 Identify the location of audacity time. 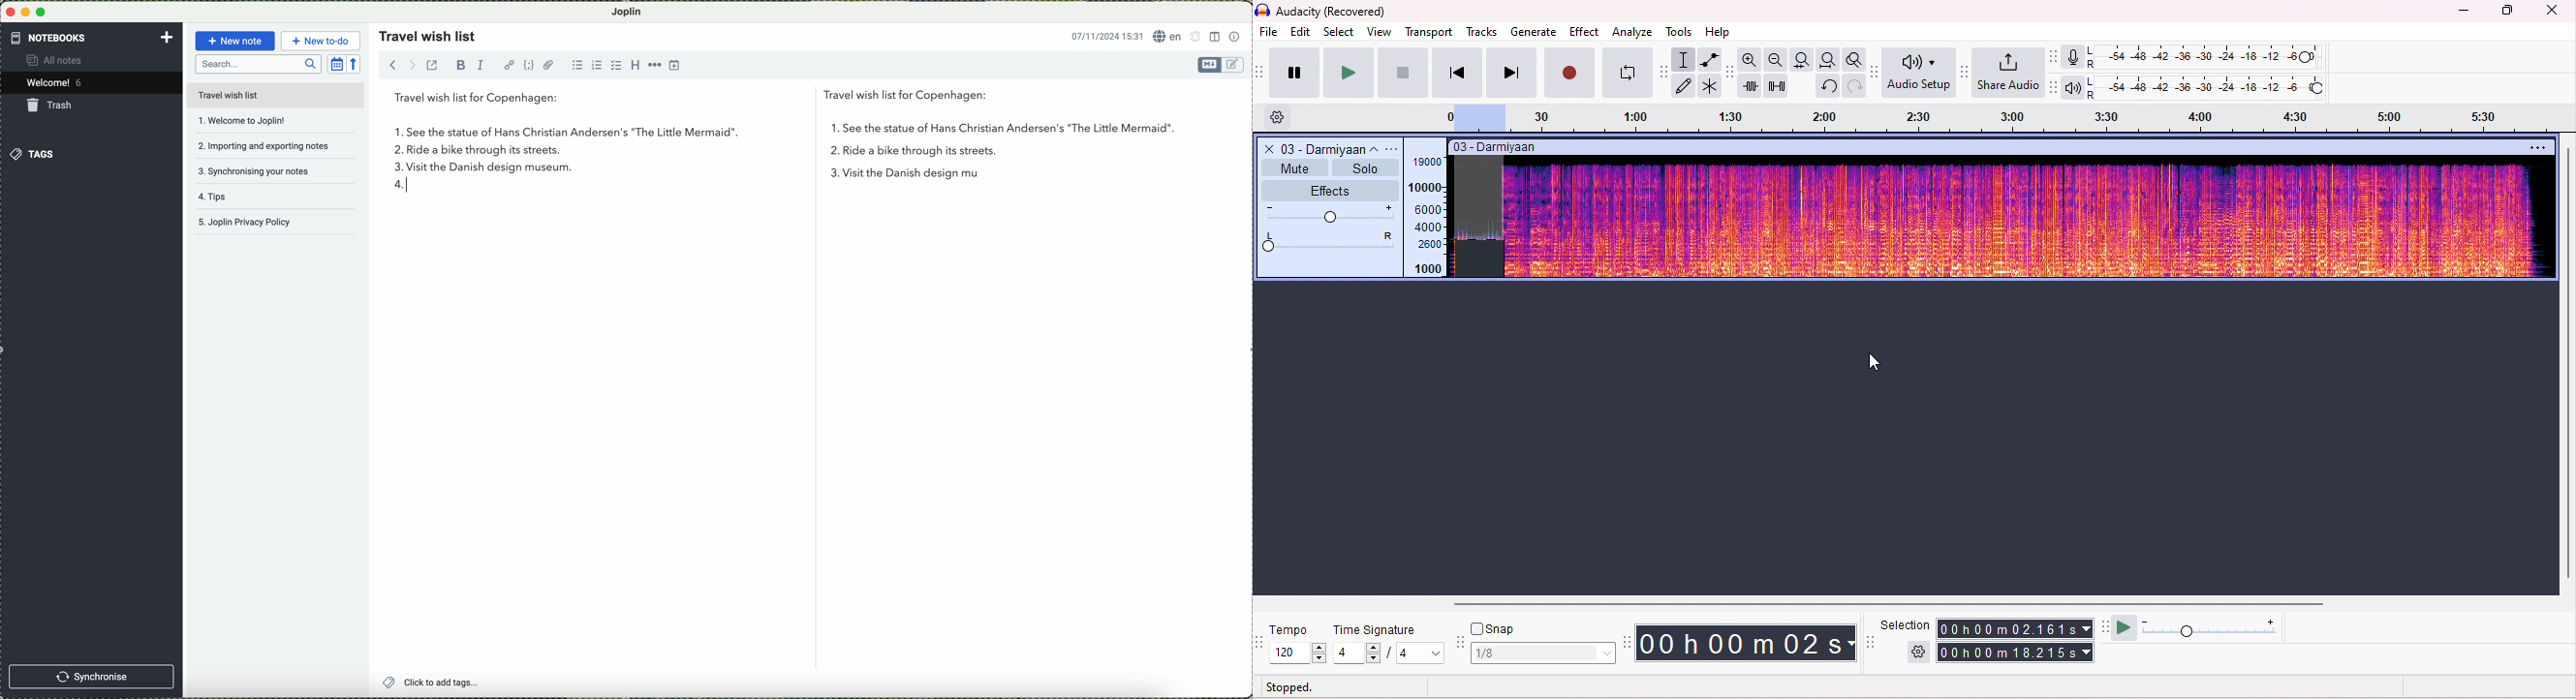
(1748, 642).